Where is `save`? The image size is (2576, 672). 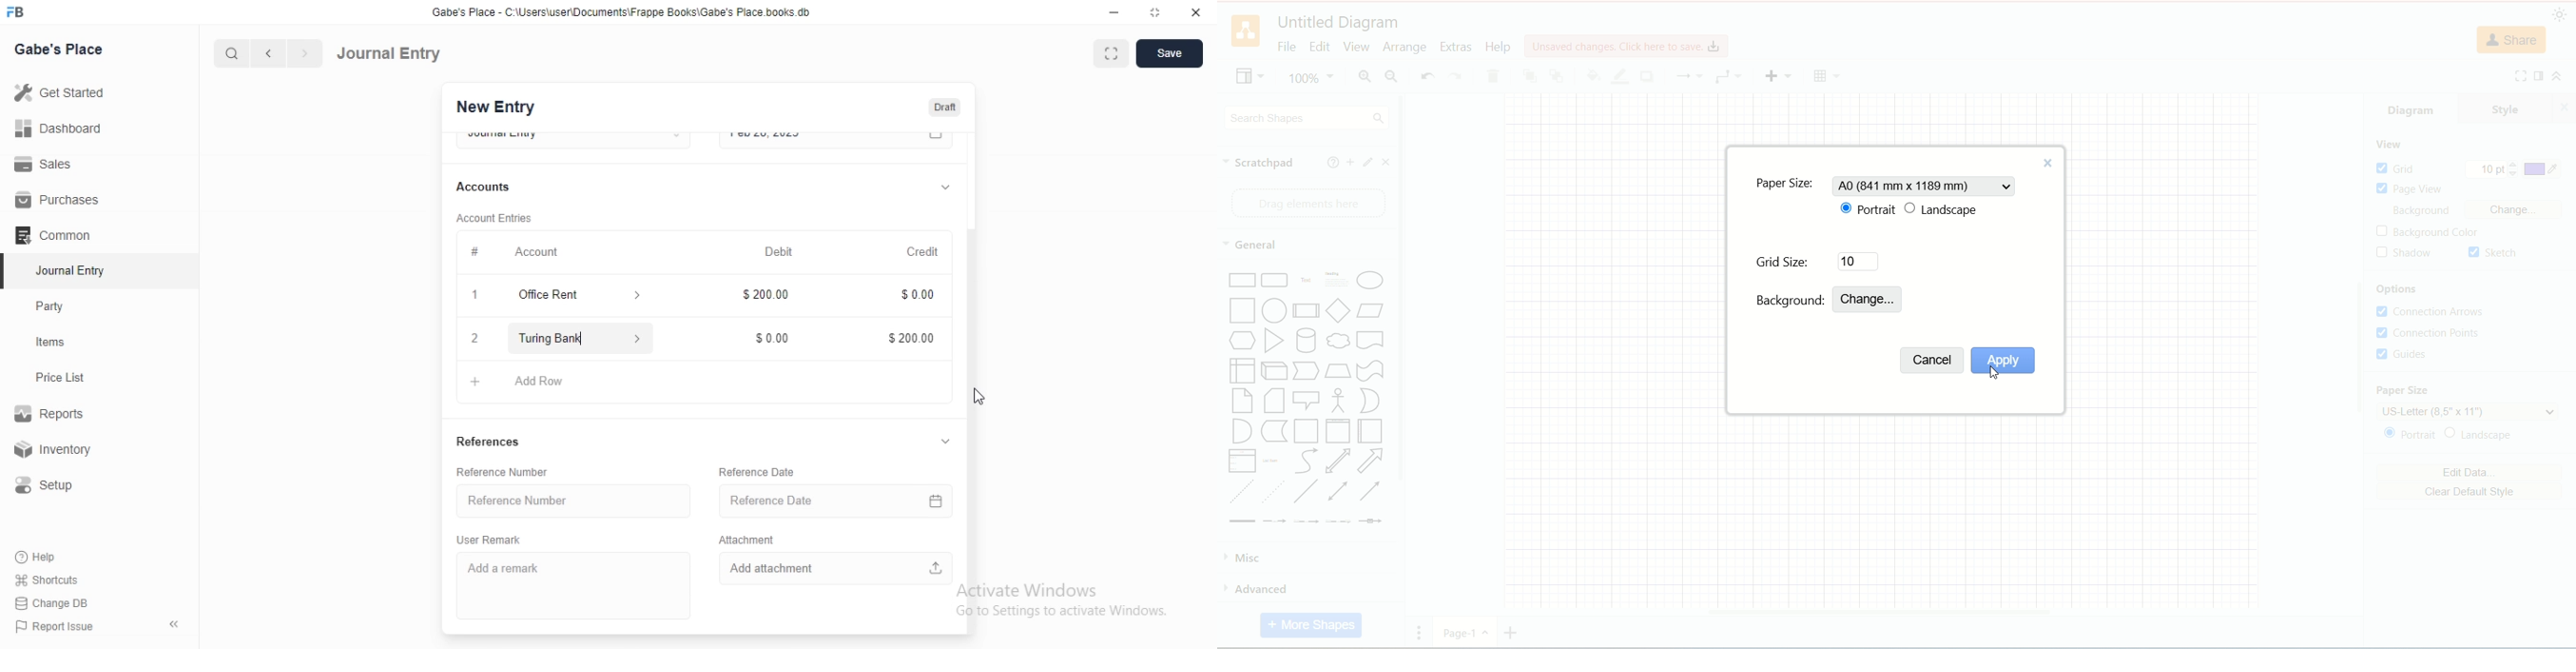
save is located at coordinates (1166, 55).